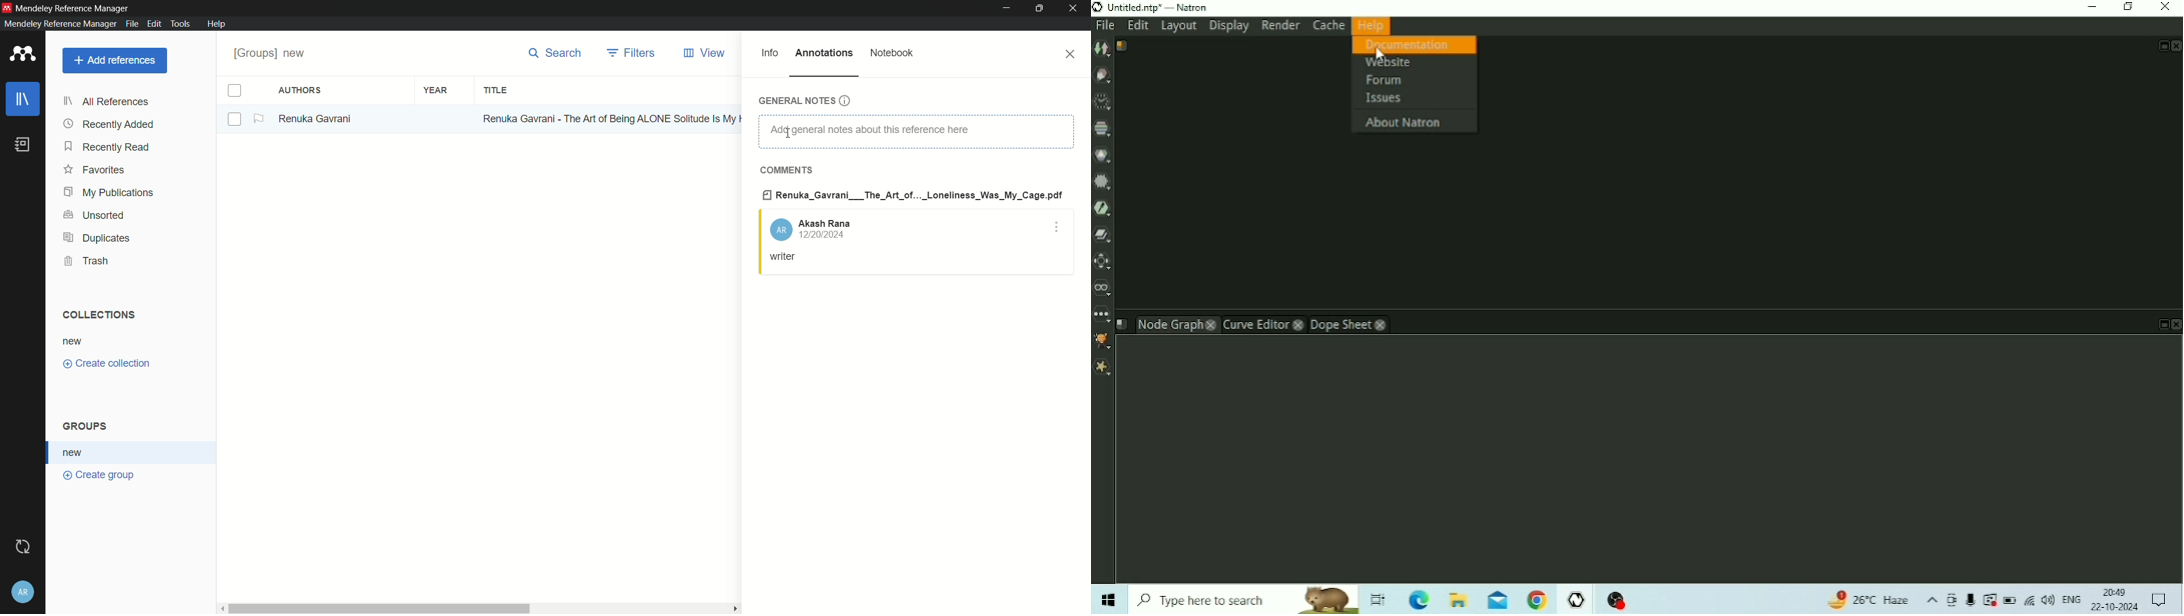  I want to click on un(select), so click(235, 120).